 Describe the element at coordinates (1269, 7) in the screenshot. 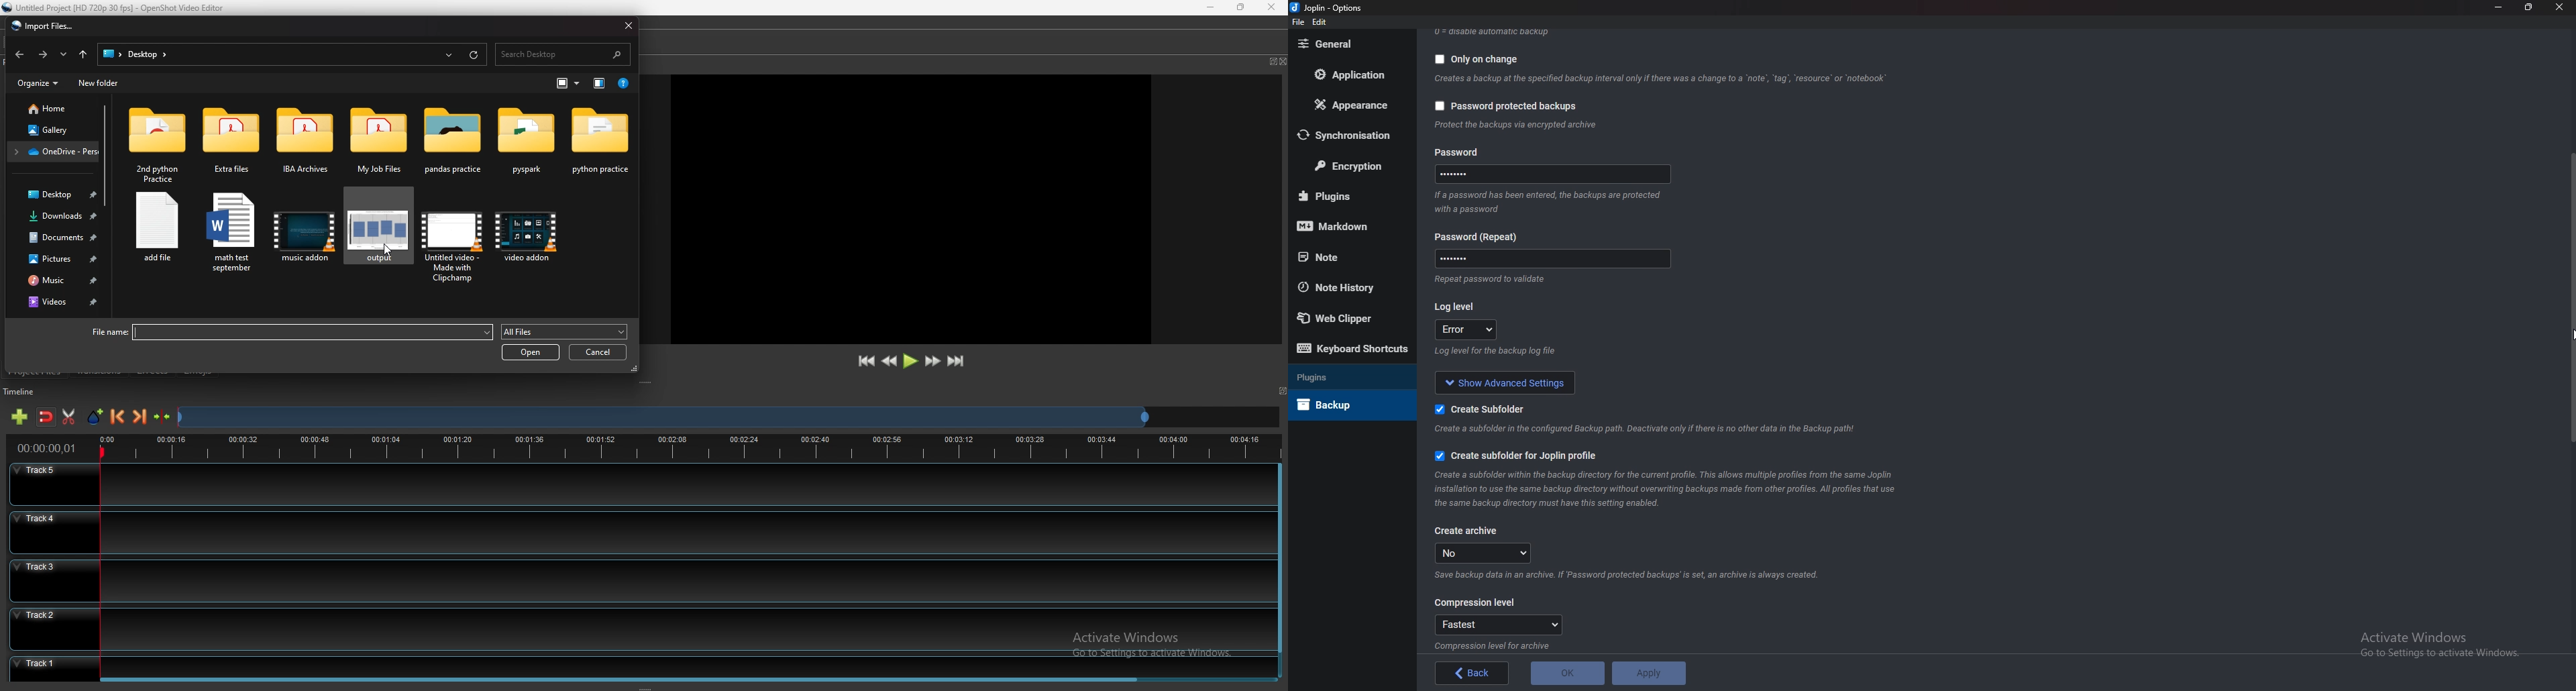

I see `close` at that location.